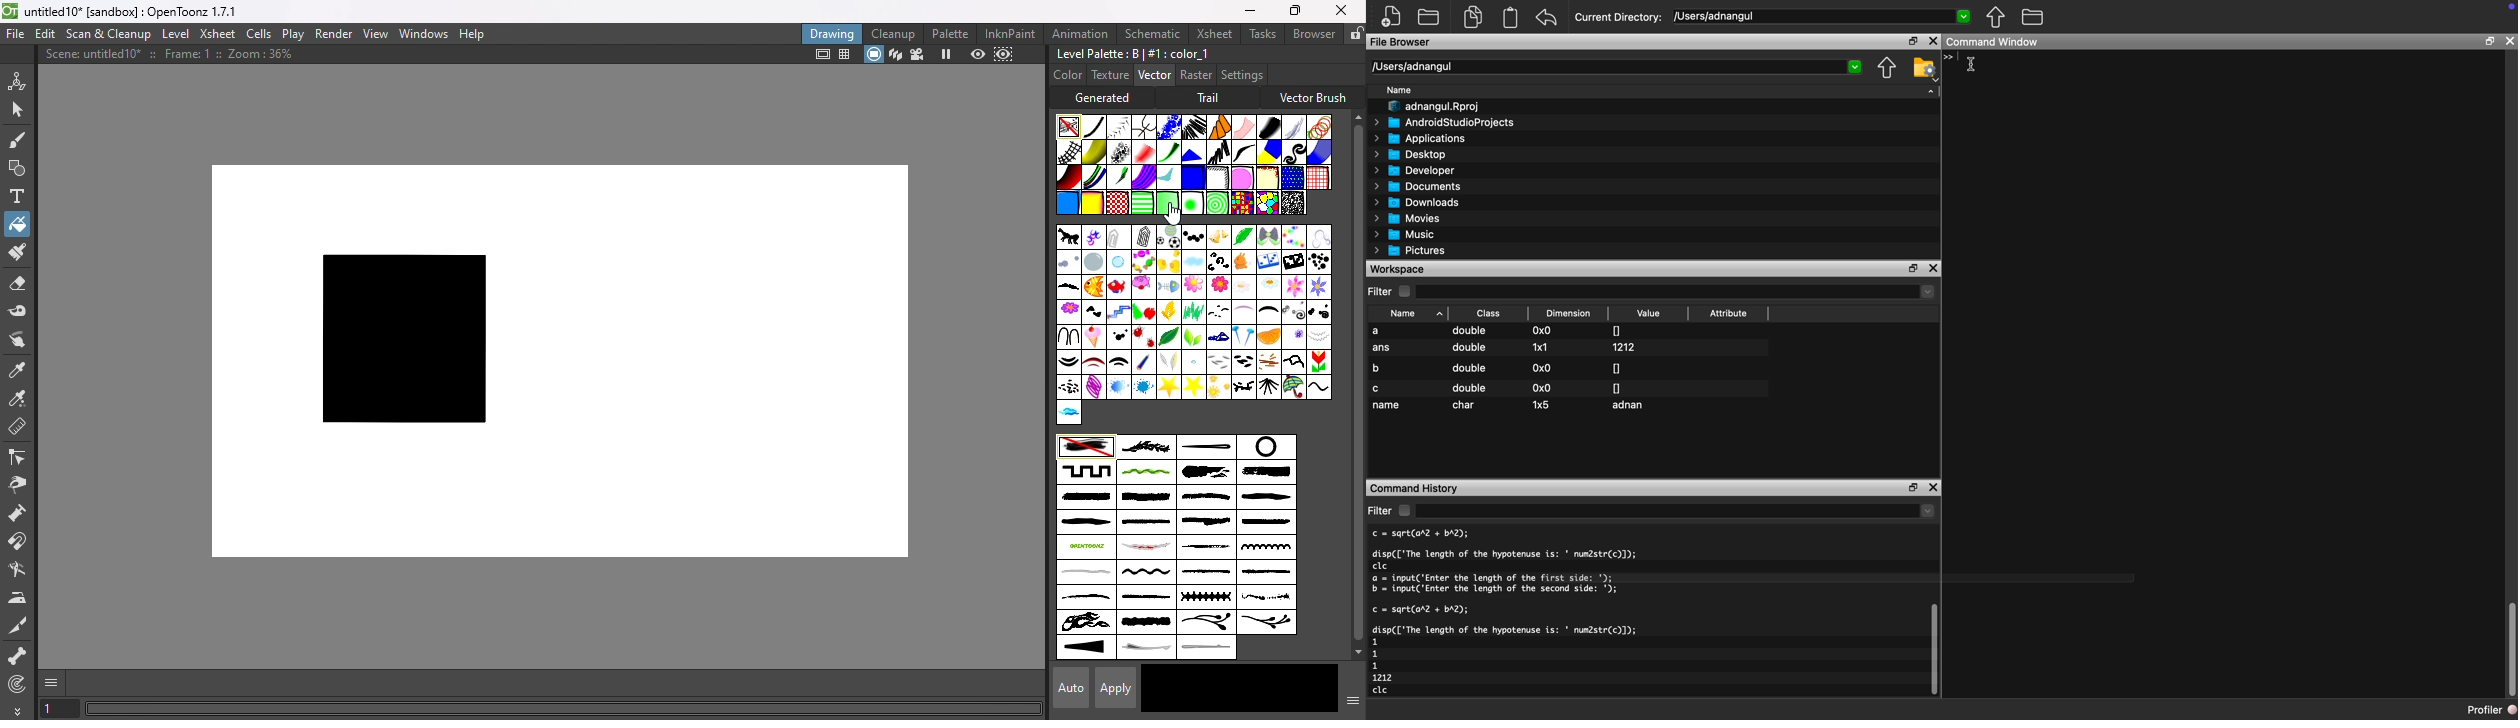 The height and width of the screenshot is (728, 2520). Describe the element at coordinates (2489, 43) in the screenshot. I see `restore down` at that location.